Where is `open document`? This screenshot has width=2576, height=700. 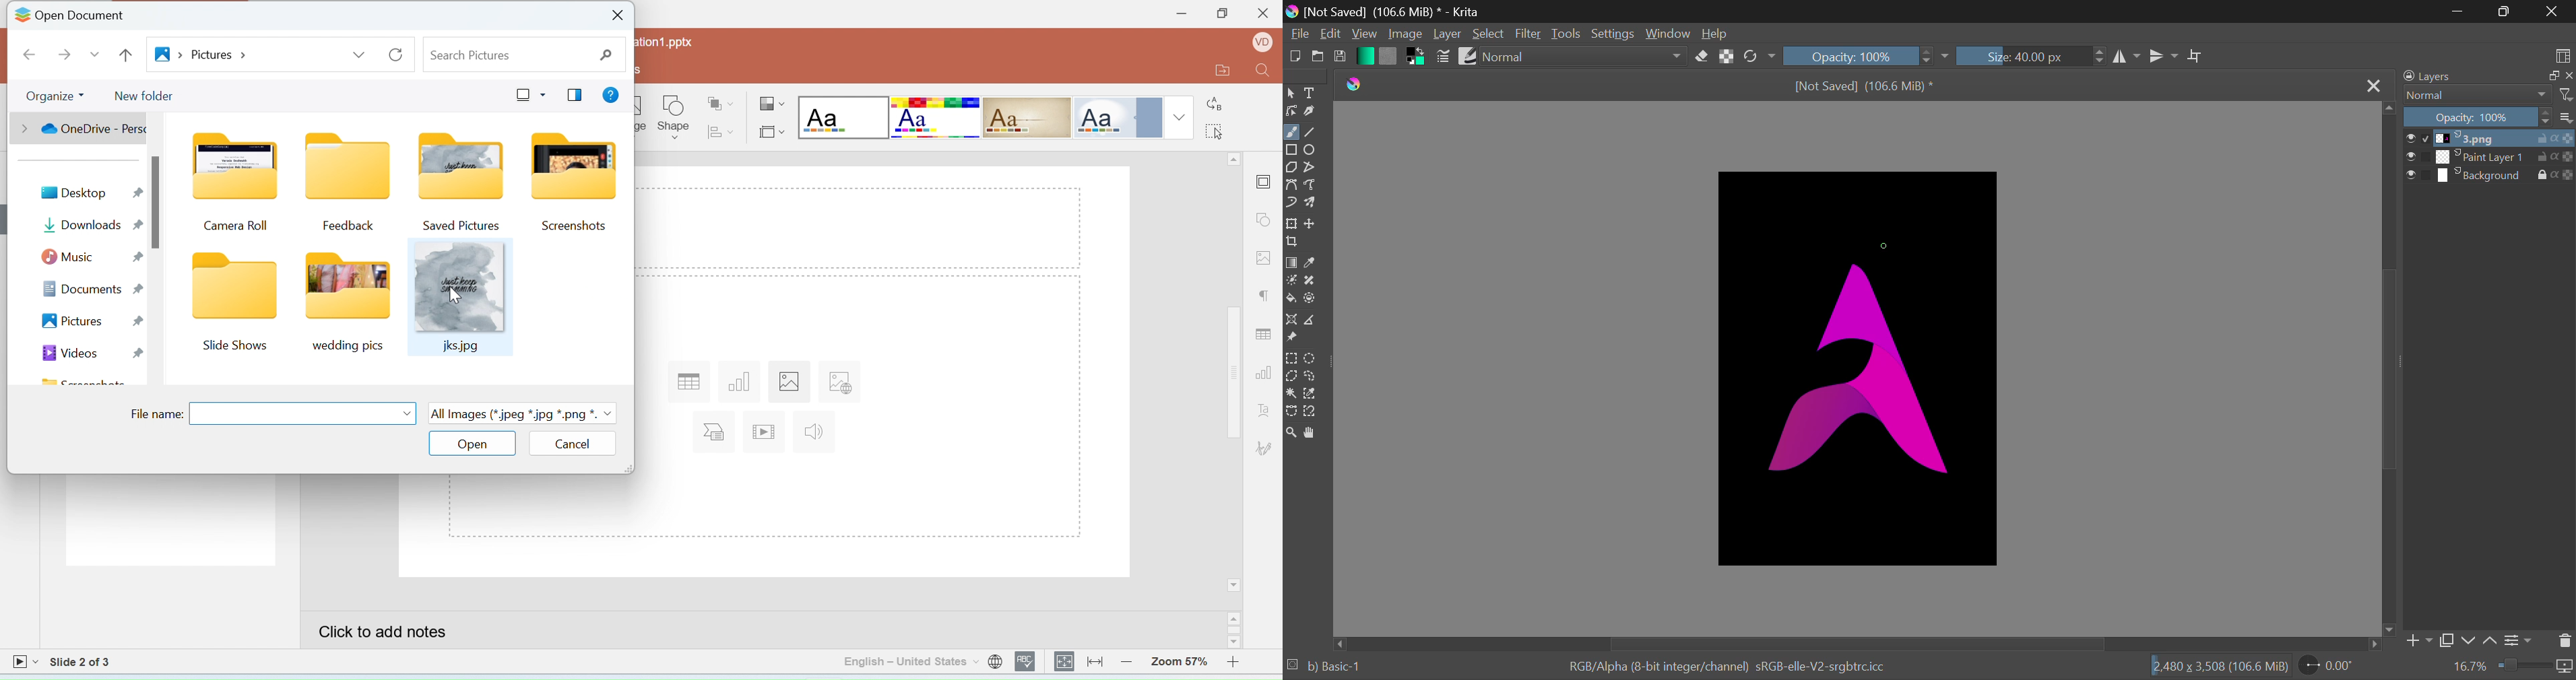
open document is located at coordinates (85, 17).